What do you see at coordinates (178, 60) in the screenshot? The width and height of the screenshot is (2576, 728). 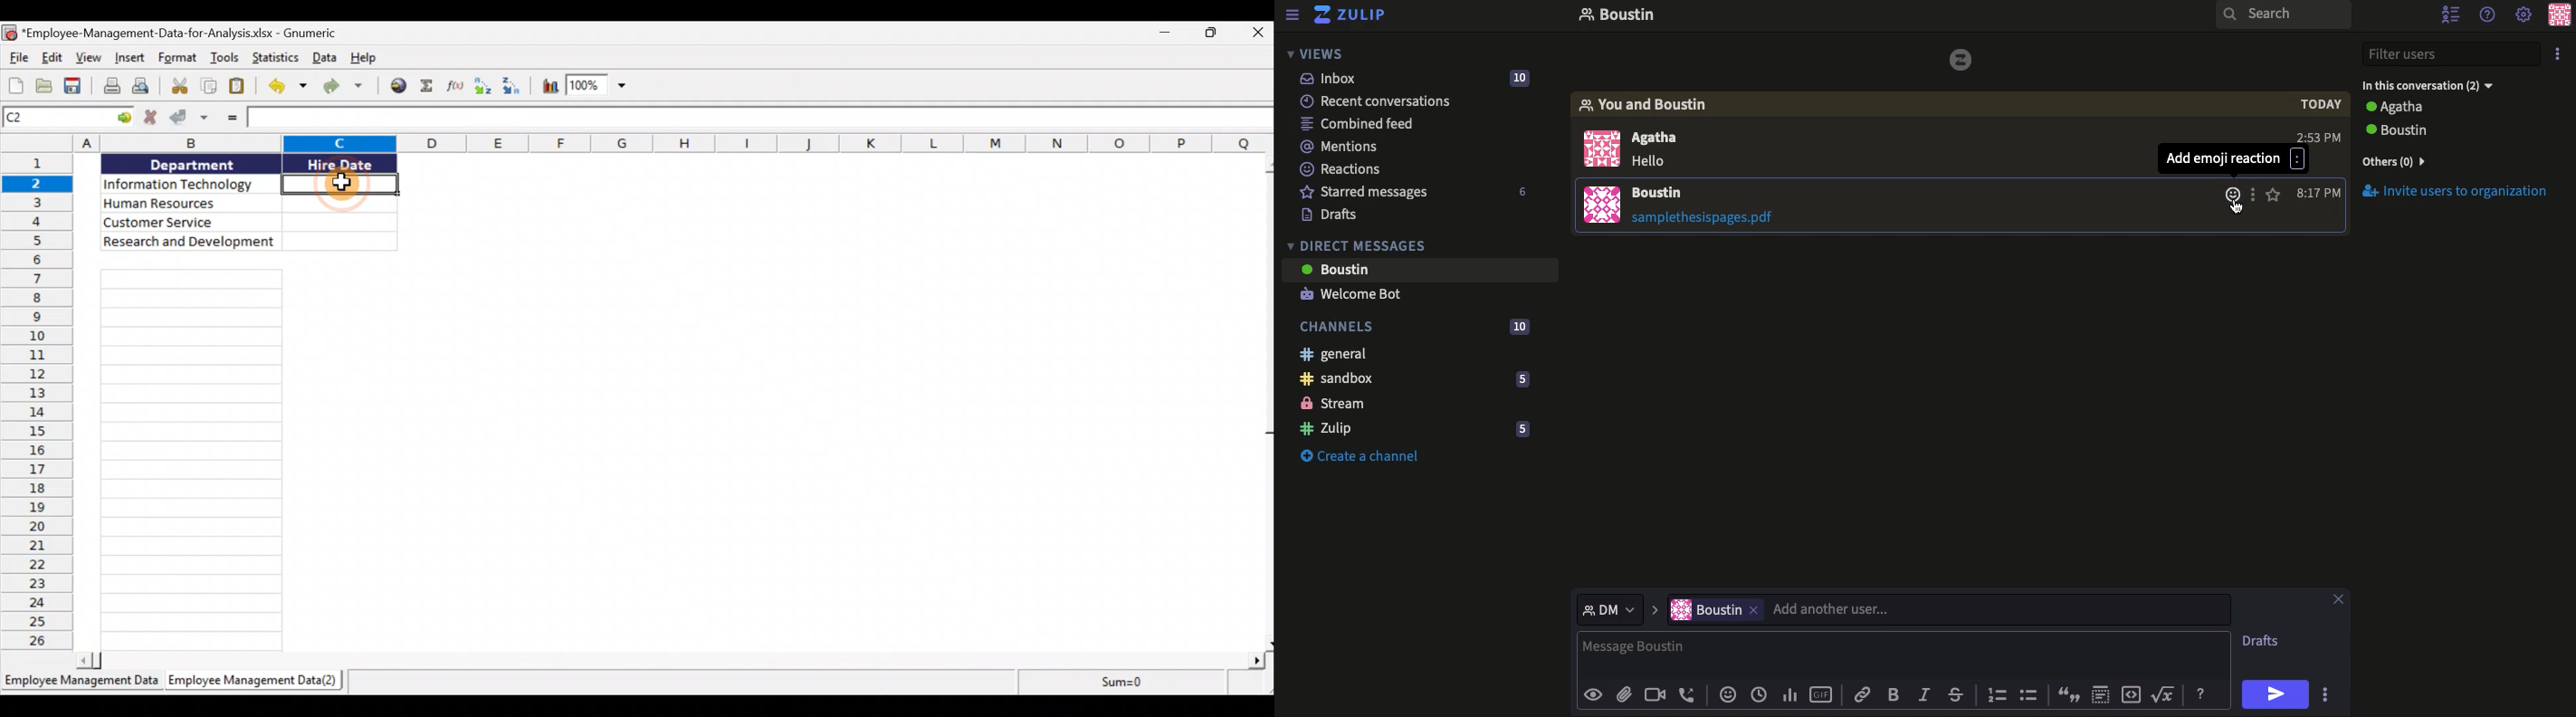 I see `Format` at bounding box center [178, 60].